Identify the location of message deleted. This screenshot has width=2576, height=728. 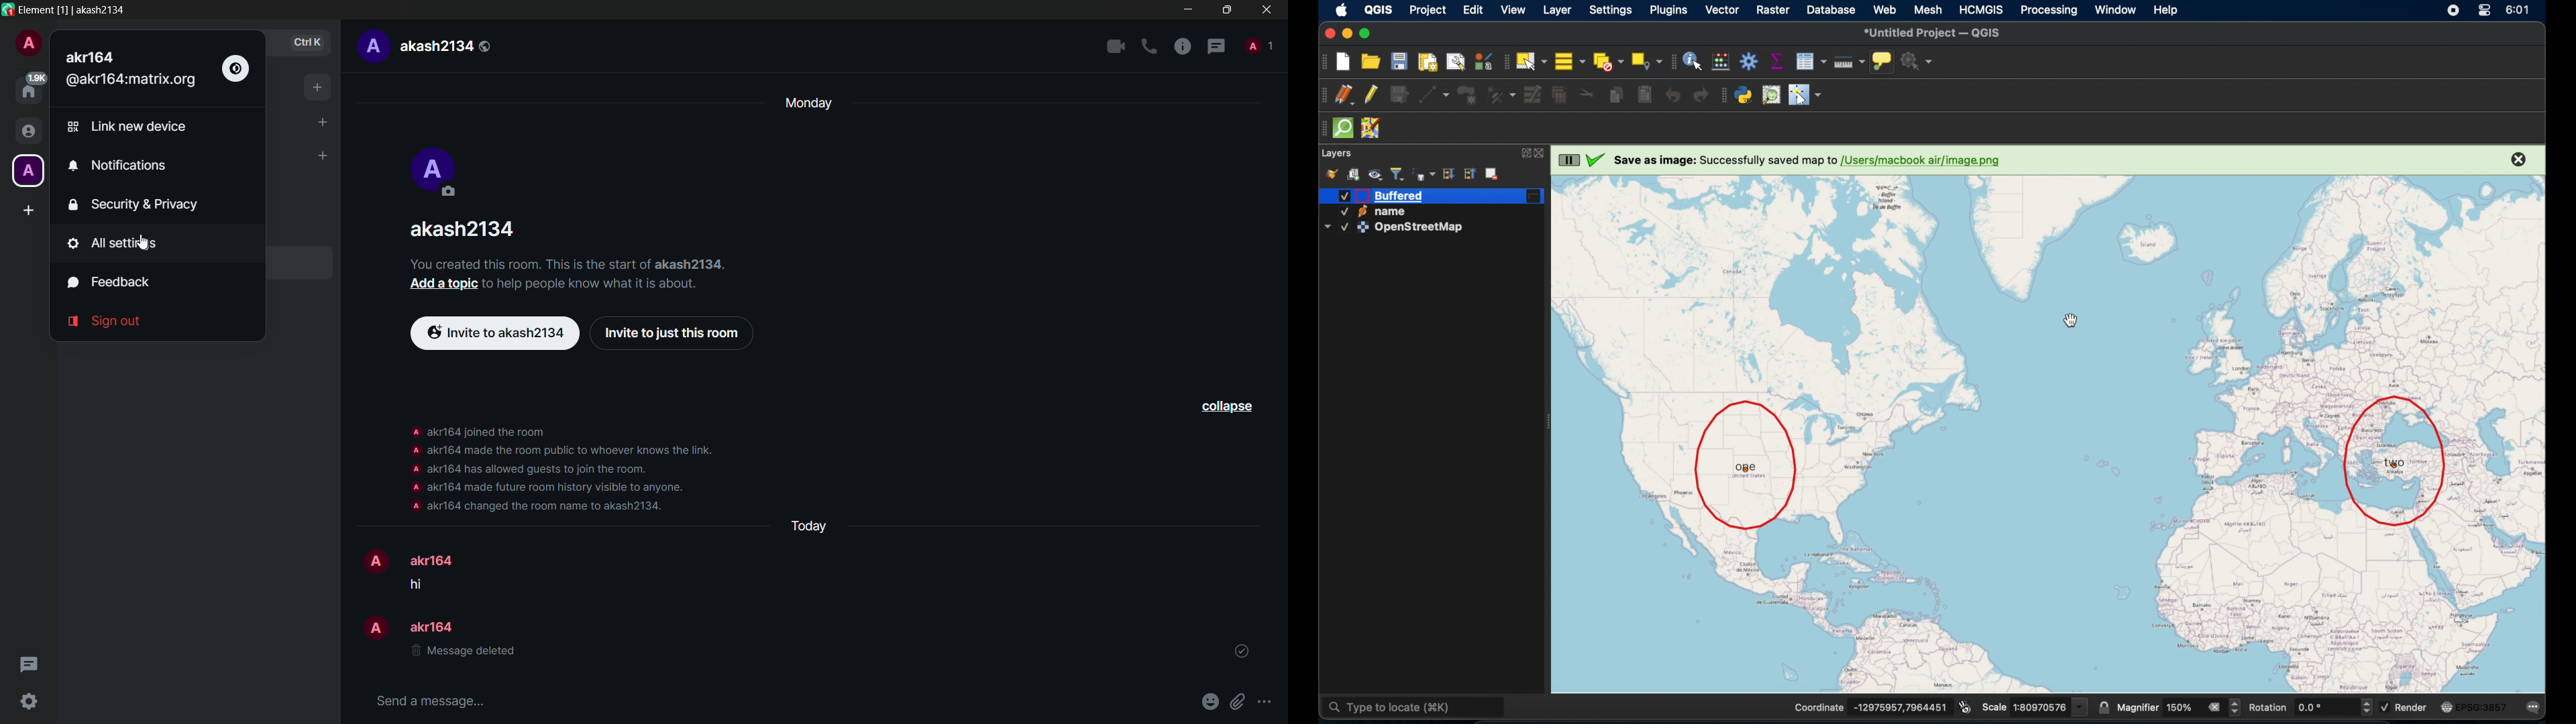
(464, 653).